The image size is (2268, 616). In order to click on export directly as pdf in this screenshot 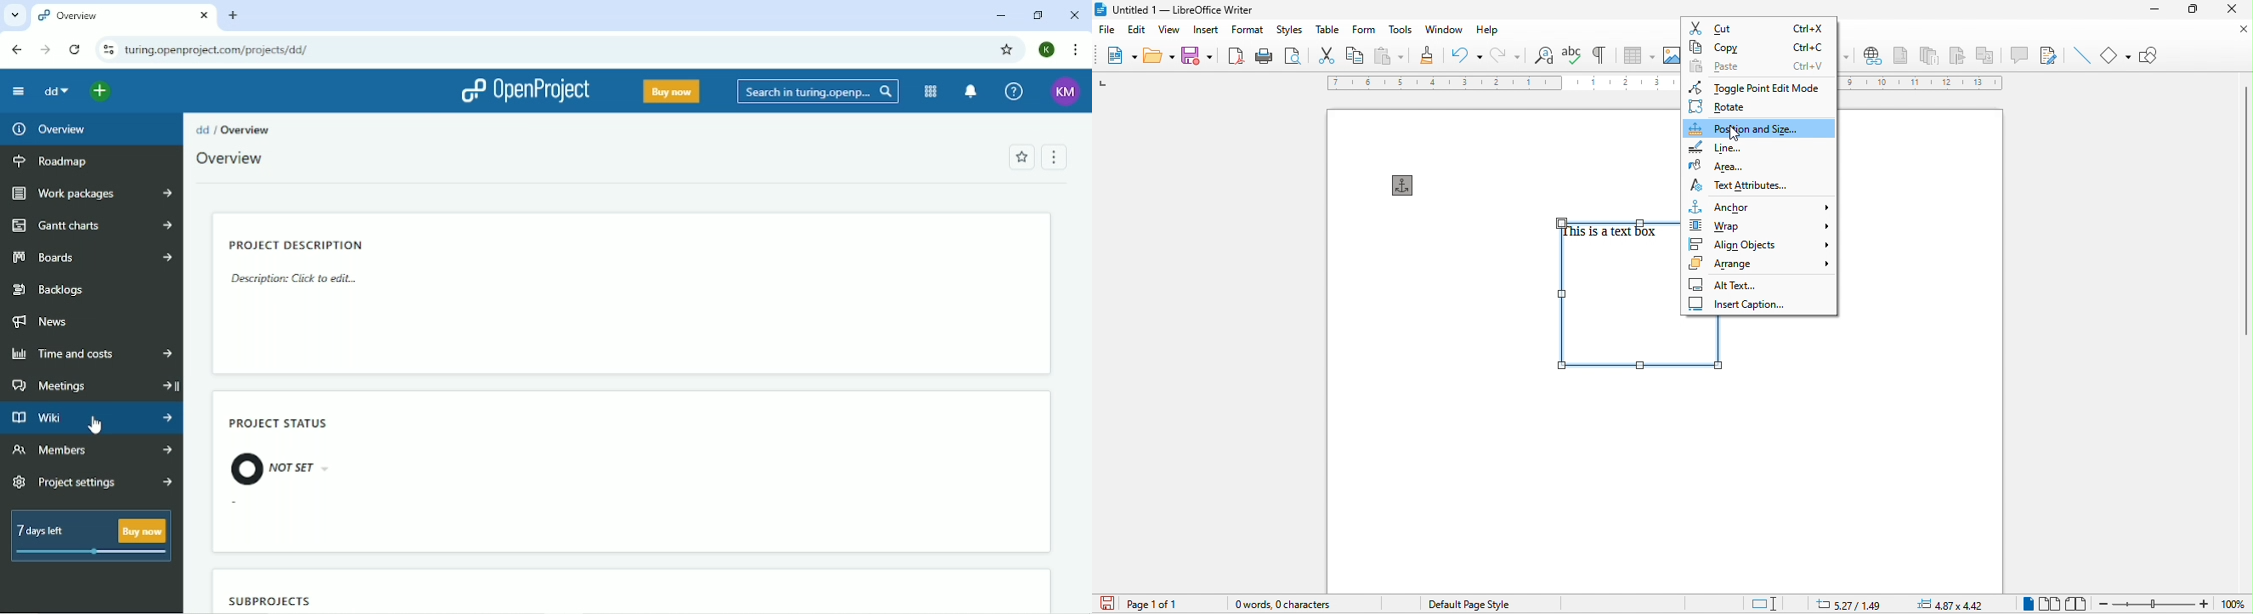, I will do `click(1236, 54)`.